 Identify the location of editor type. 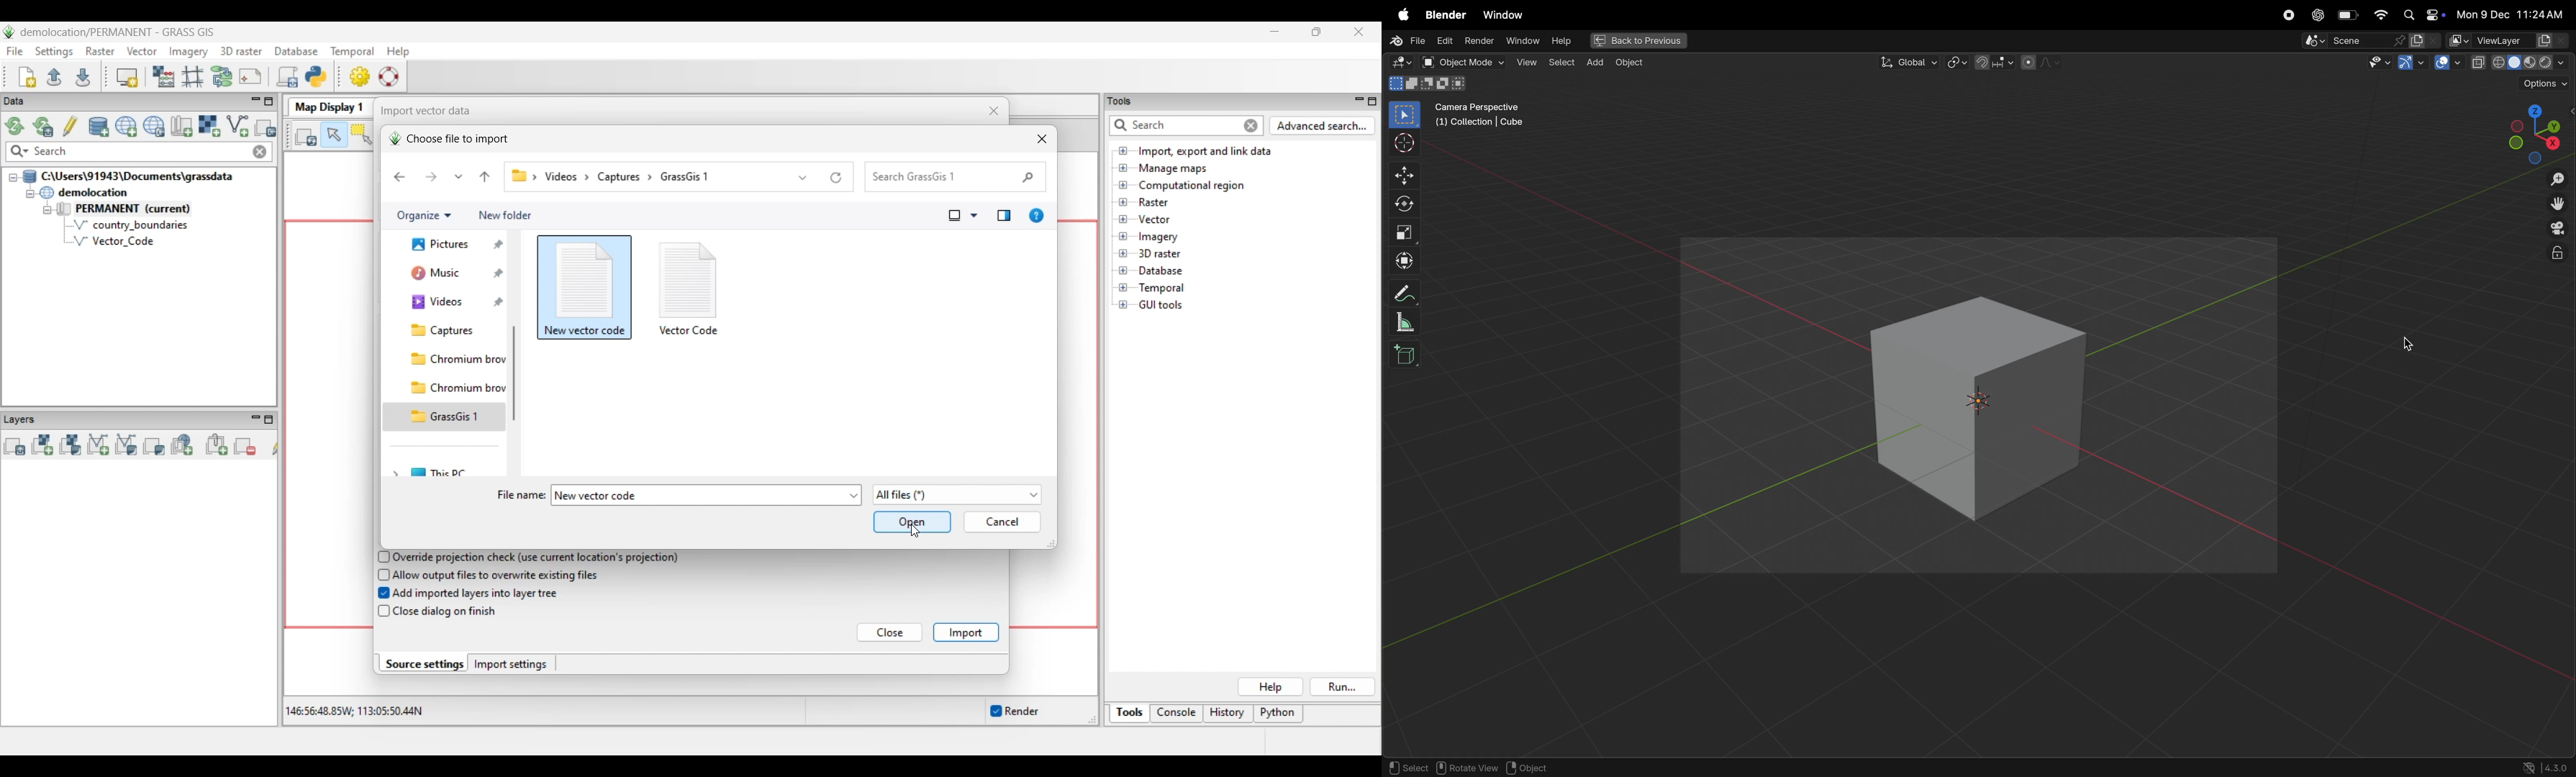
(1401, 63).